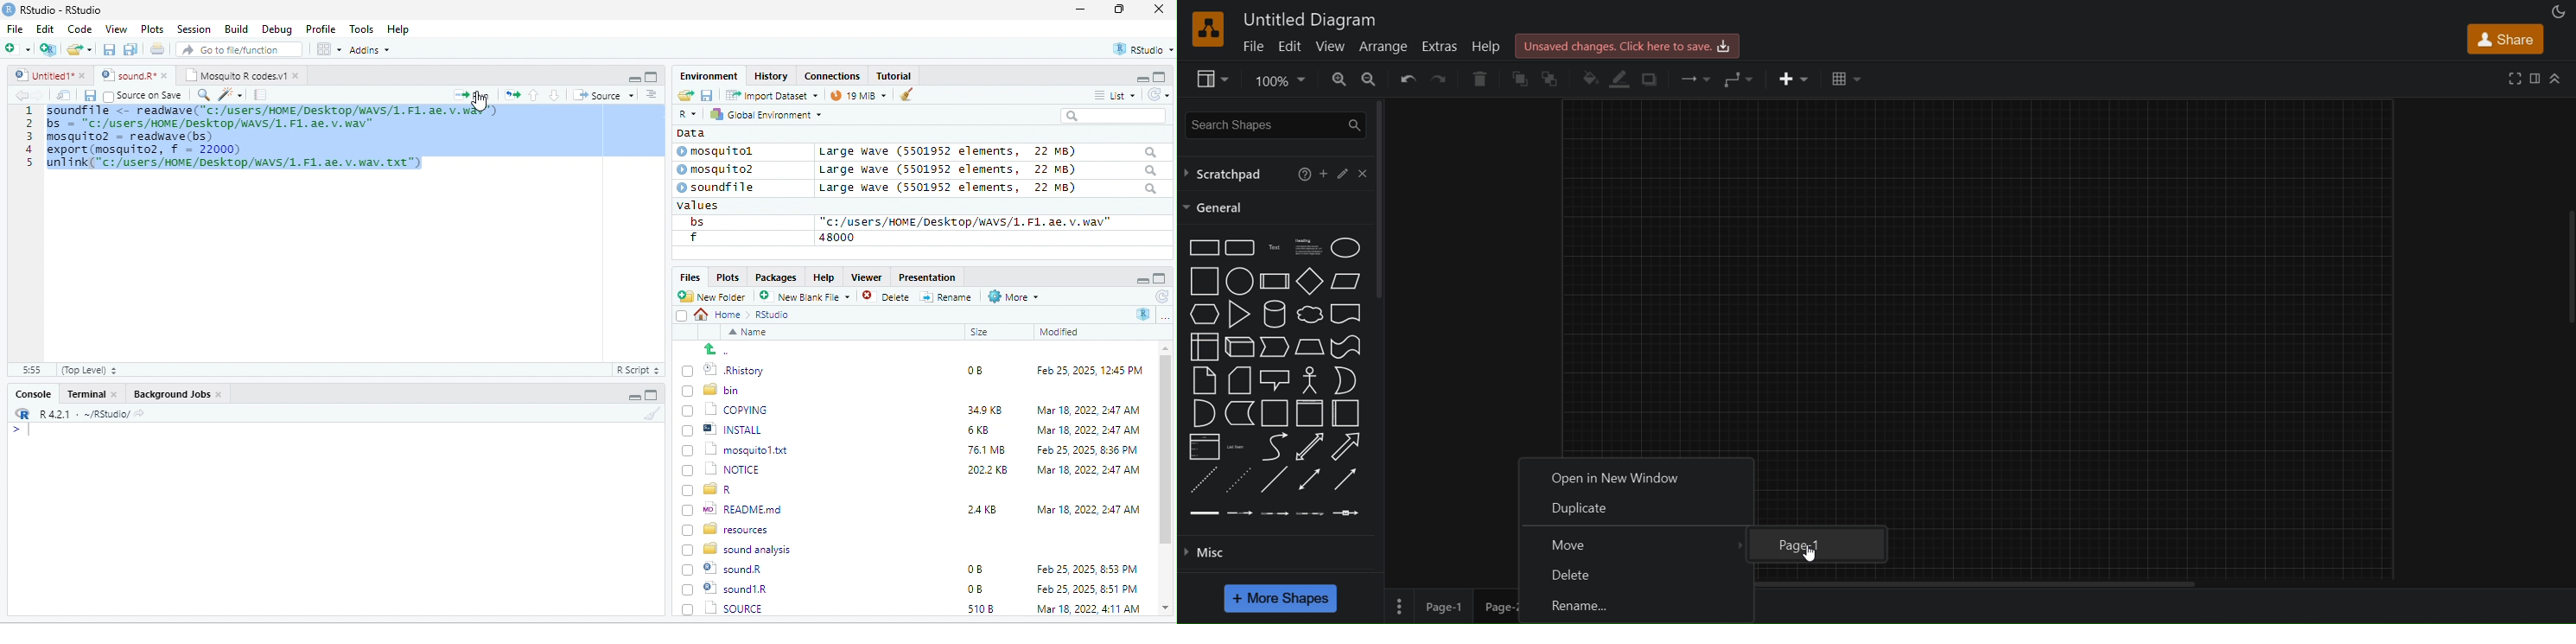 The image size is (2576, 644). What do you see at coordinates (858, 97) in the screenshot?
I see `9 mb` at bounding box center [858, 97].